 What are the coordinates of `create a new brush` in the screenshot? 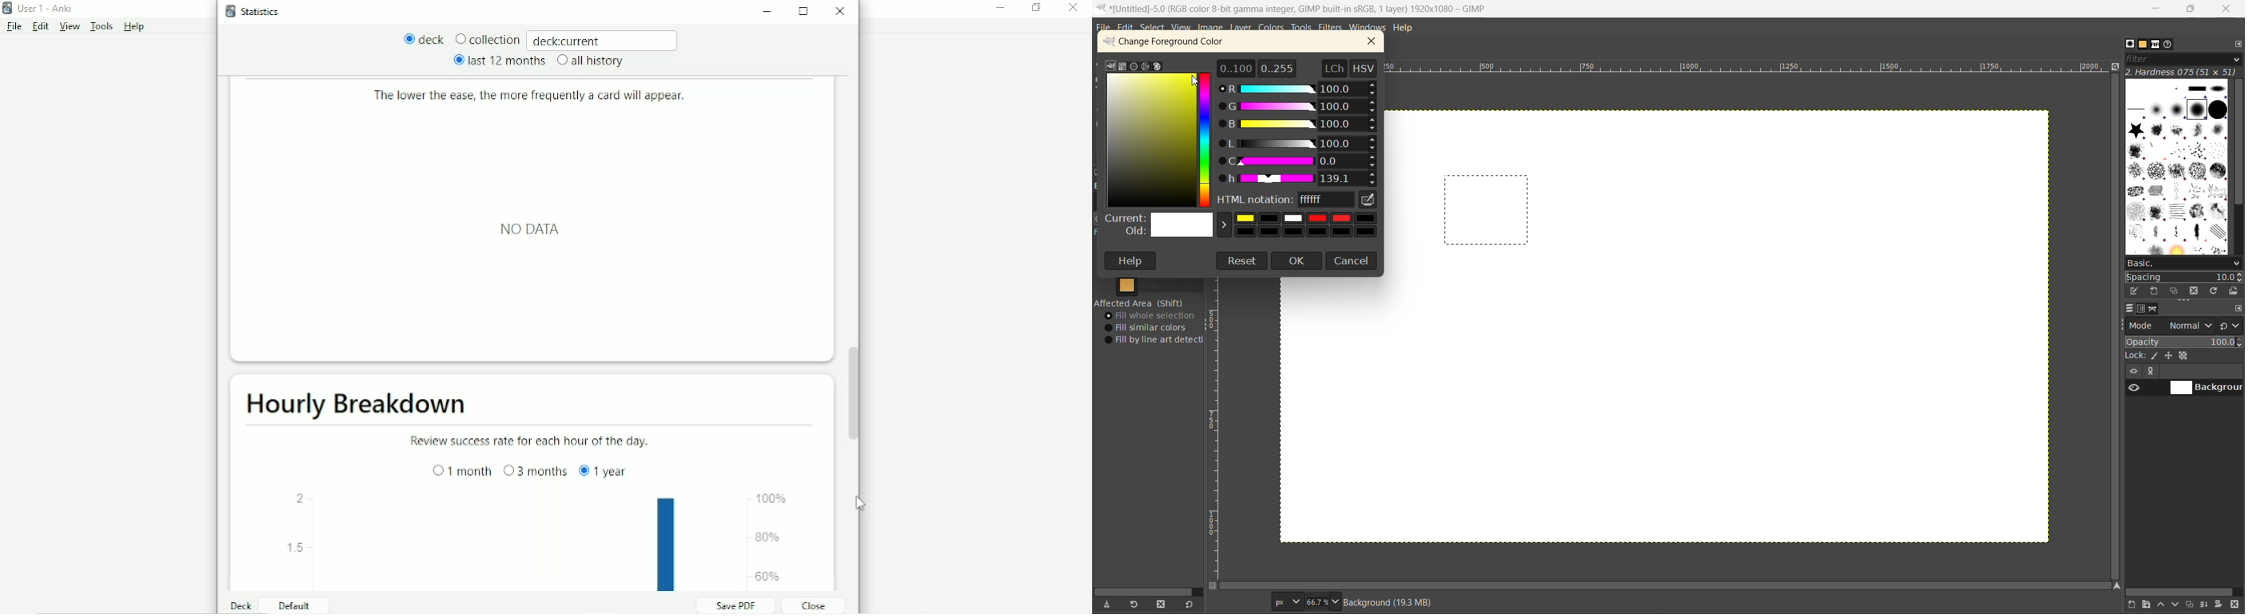 It's located at (2156, 290).